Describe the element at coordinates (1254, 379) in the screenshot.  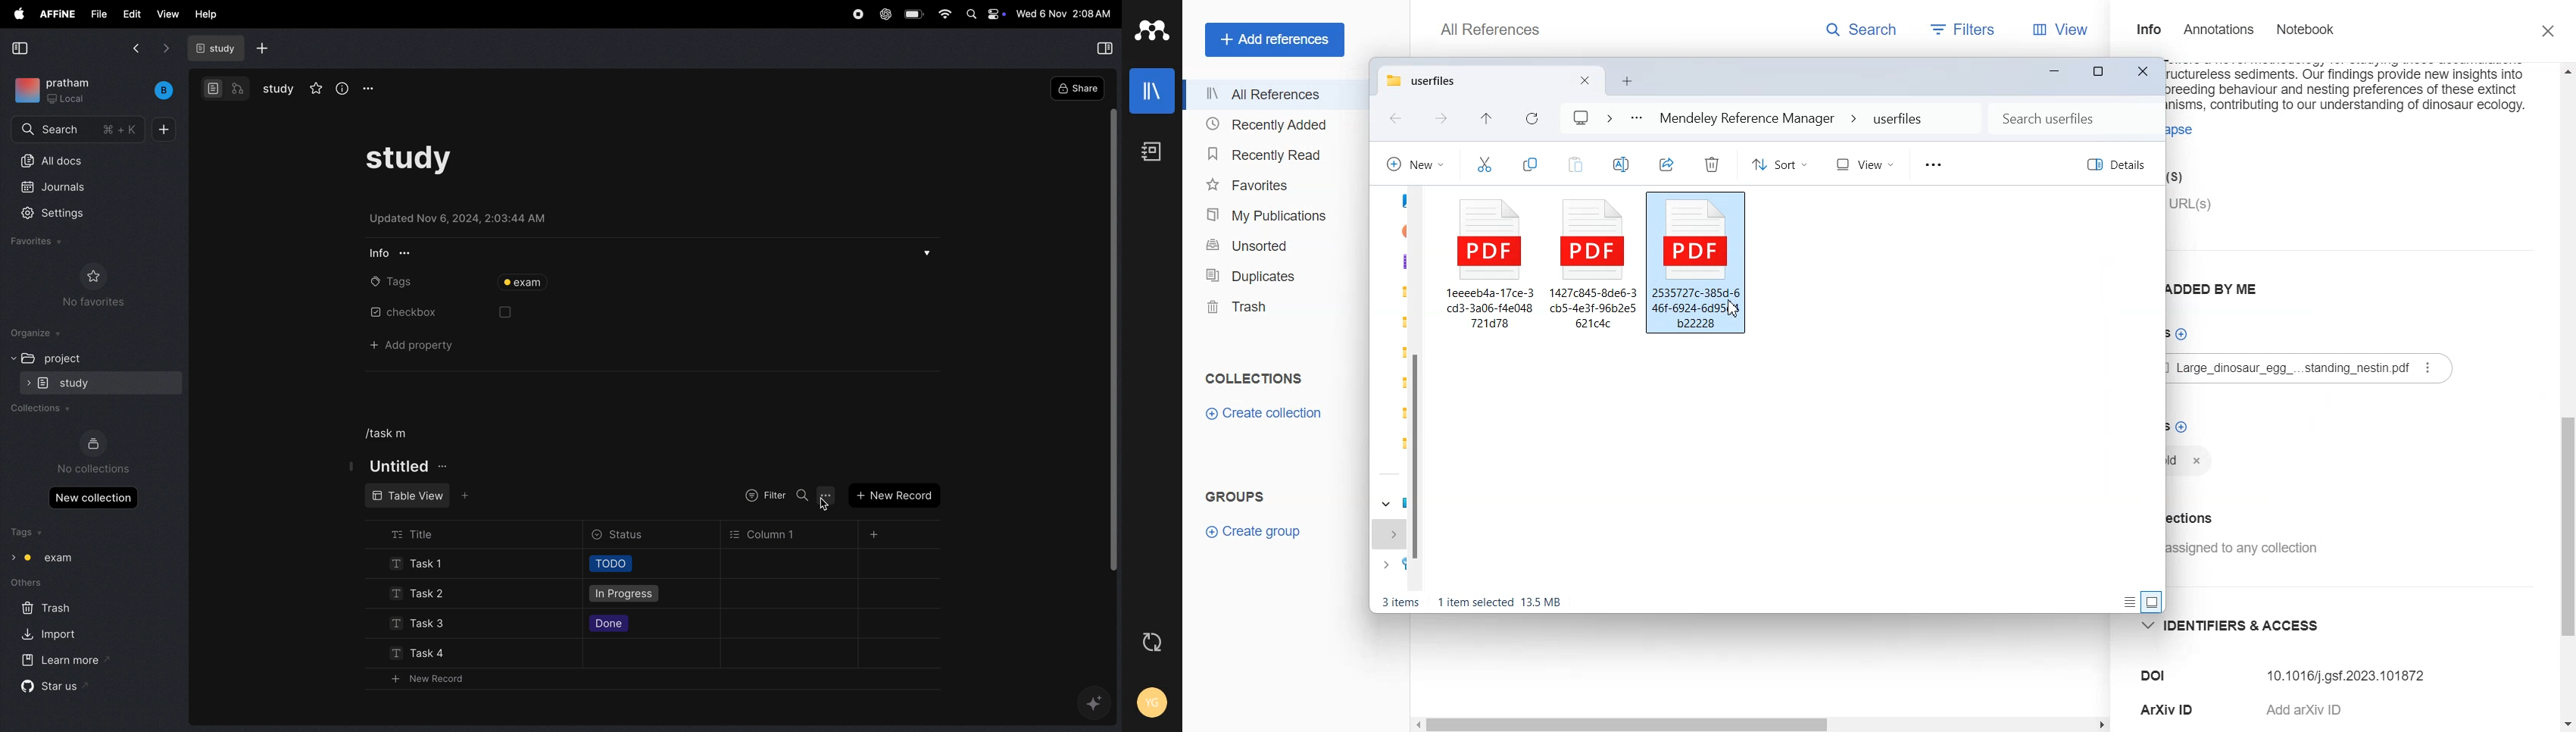
I see `Collections` at that location.